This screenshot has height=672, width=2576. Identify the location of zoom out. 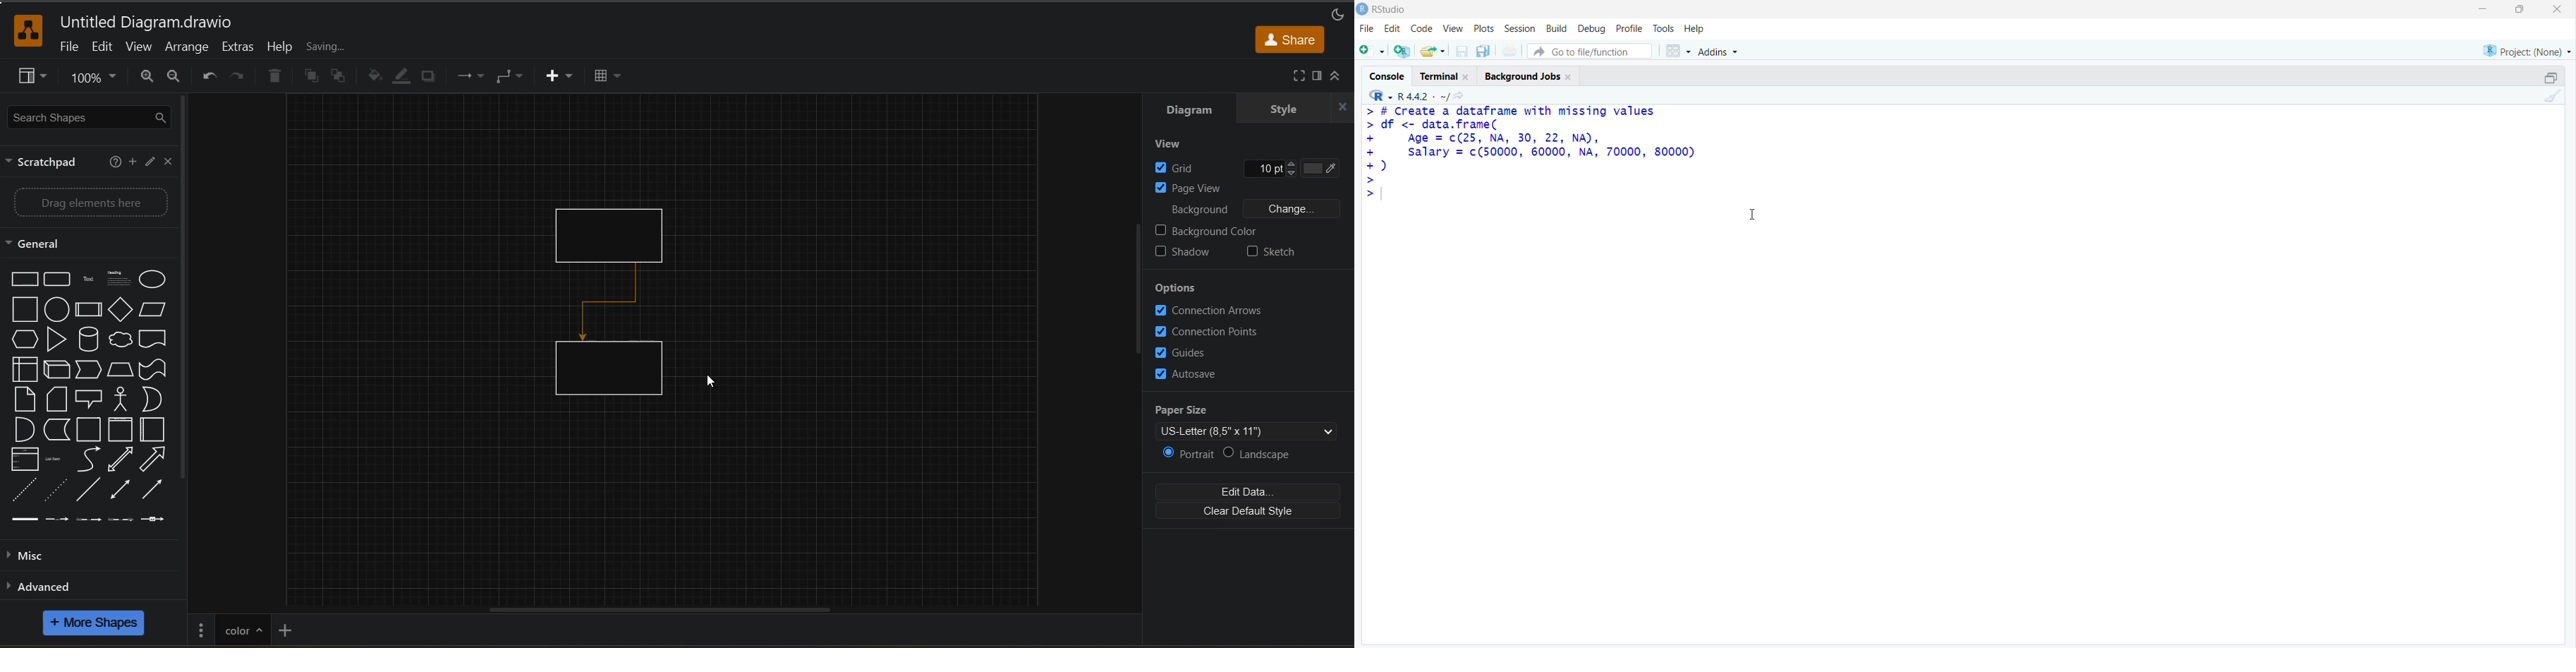
(180, 78).